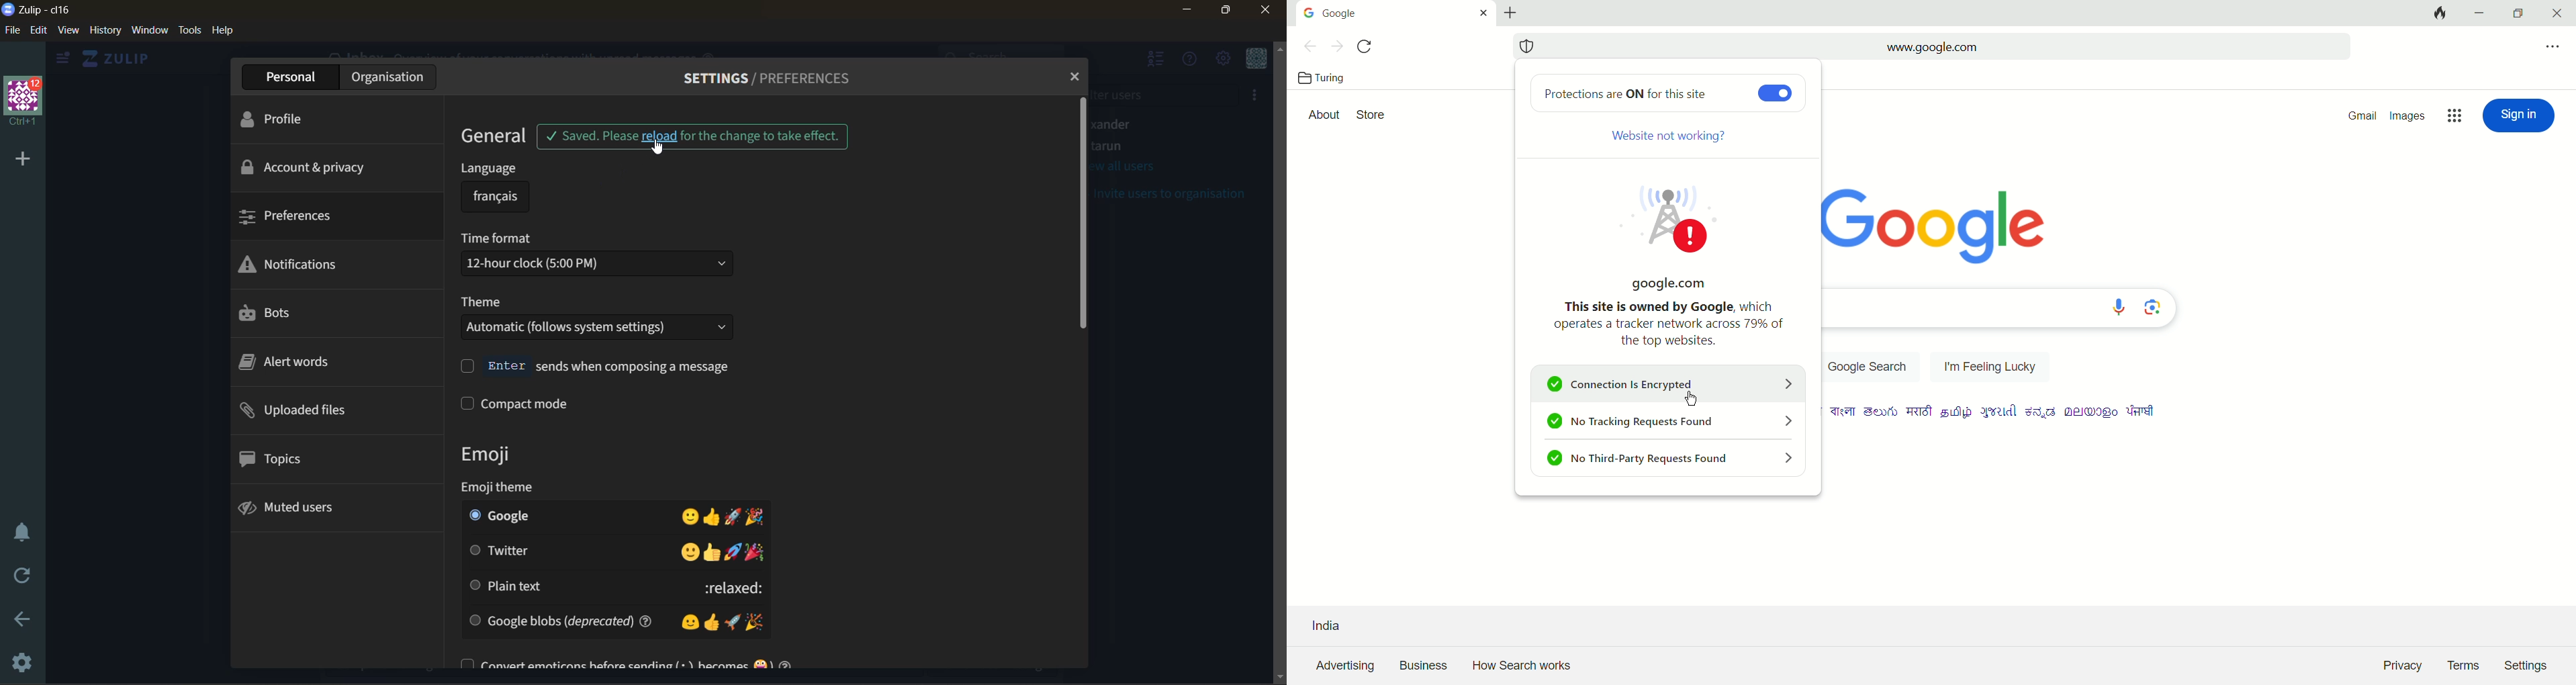 This screenshot has height=700, width=2576. Describe the element at coordinates (38, 31) in the screenshot. I see `edit` at that location.